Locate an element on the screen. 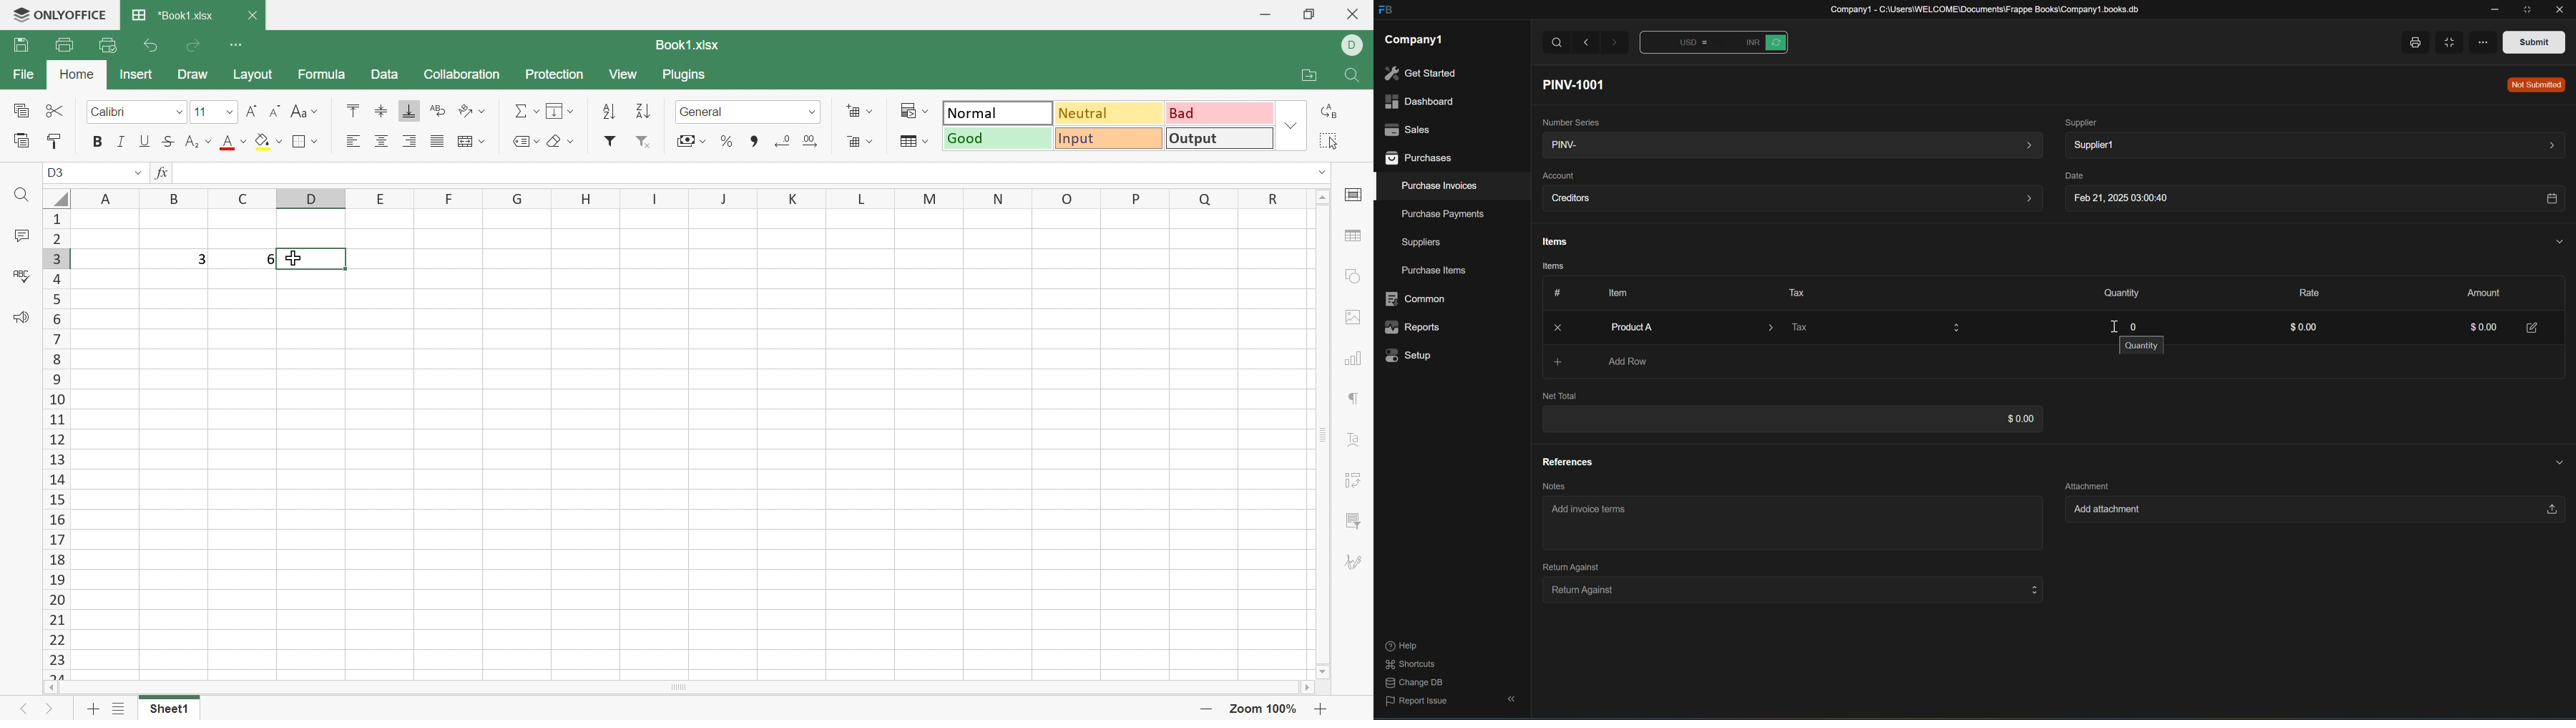 The image size is (2576, 728). Filter is located at coordinates (612, 140).